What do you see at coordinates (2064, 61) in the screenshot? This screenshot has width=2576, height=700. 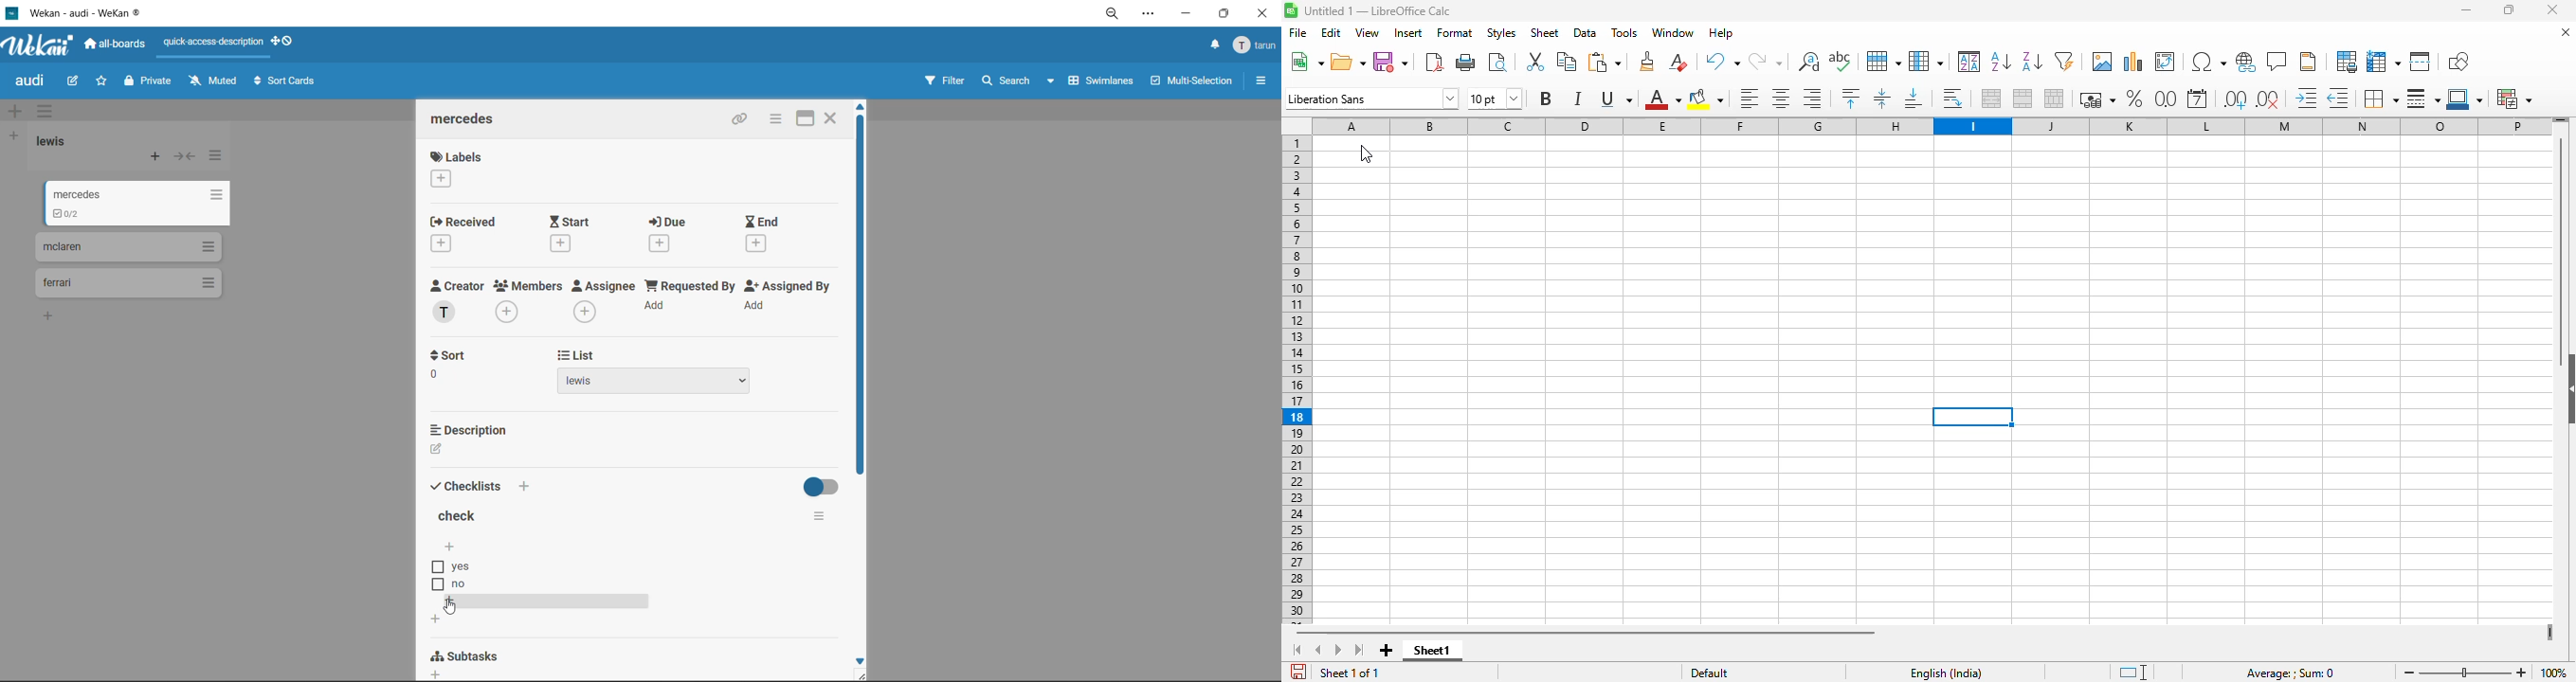 I see `AutoFilter` at bounding box center [2064, 61].